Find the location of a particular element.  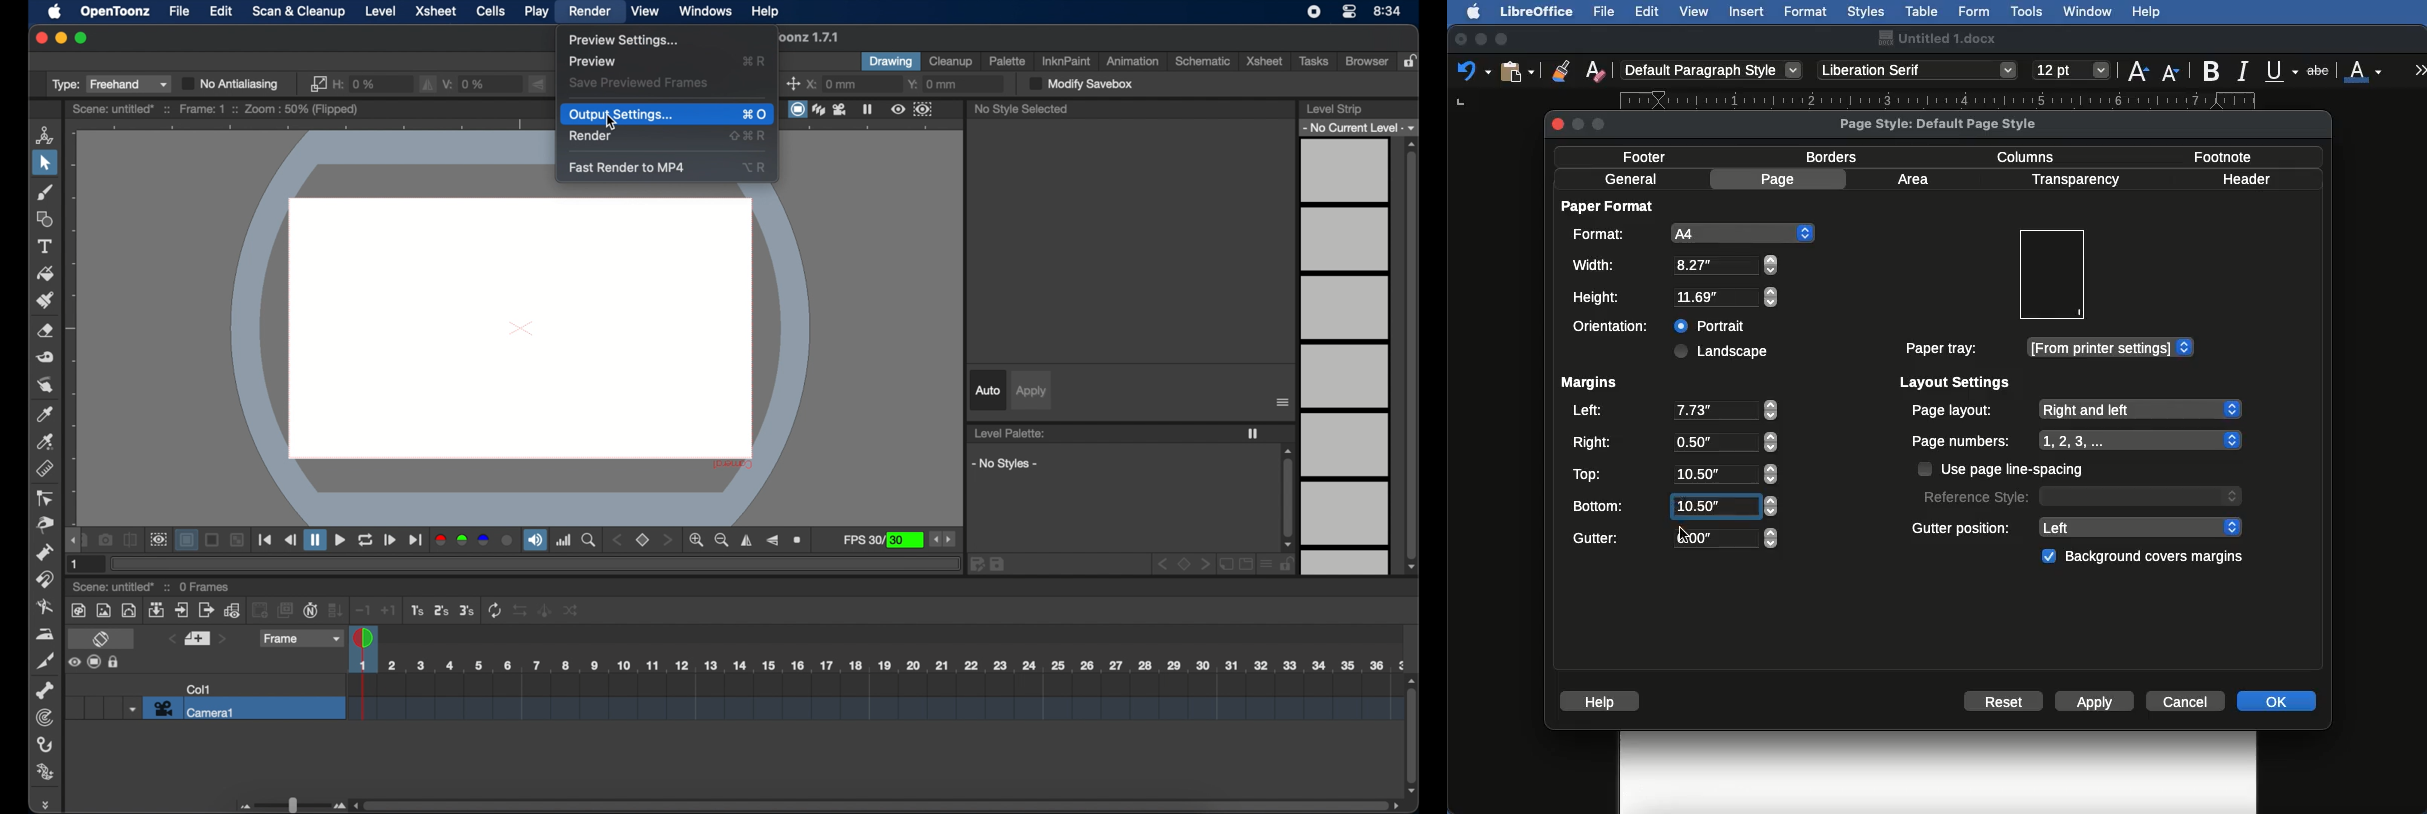

More is located at coordinates (2421, 69).